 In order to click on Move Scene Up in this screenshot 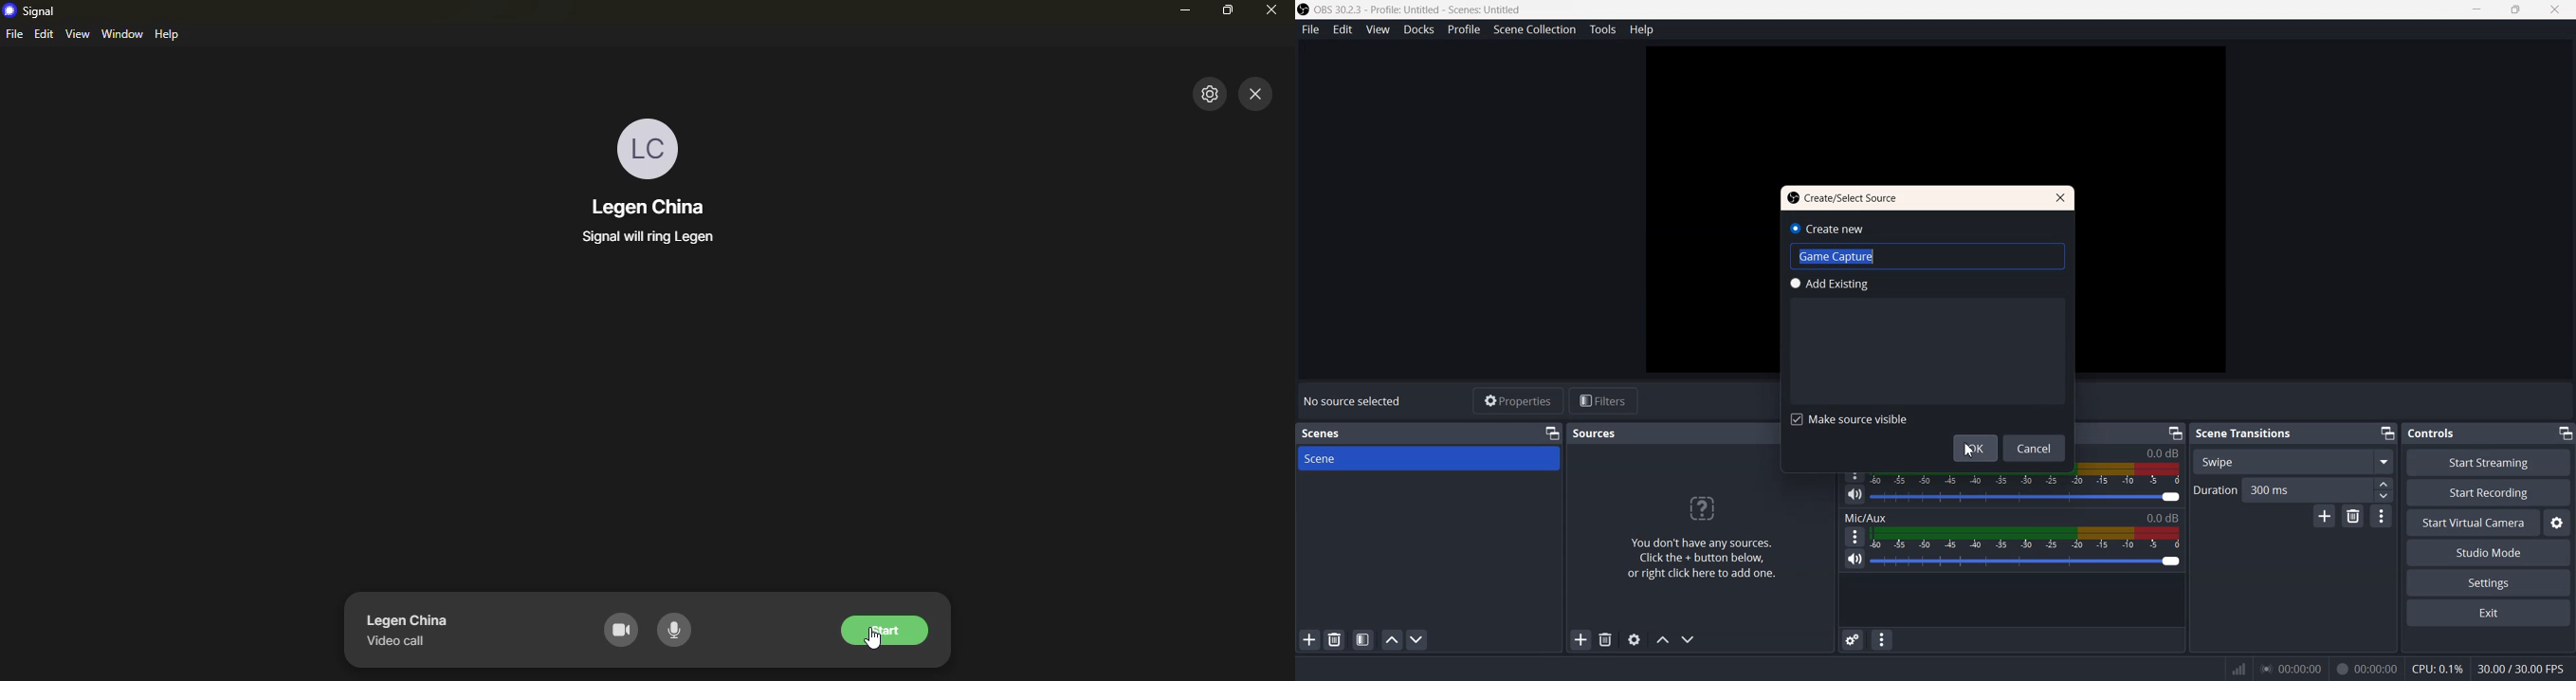, I will do `click(1392, 640)`.